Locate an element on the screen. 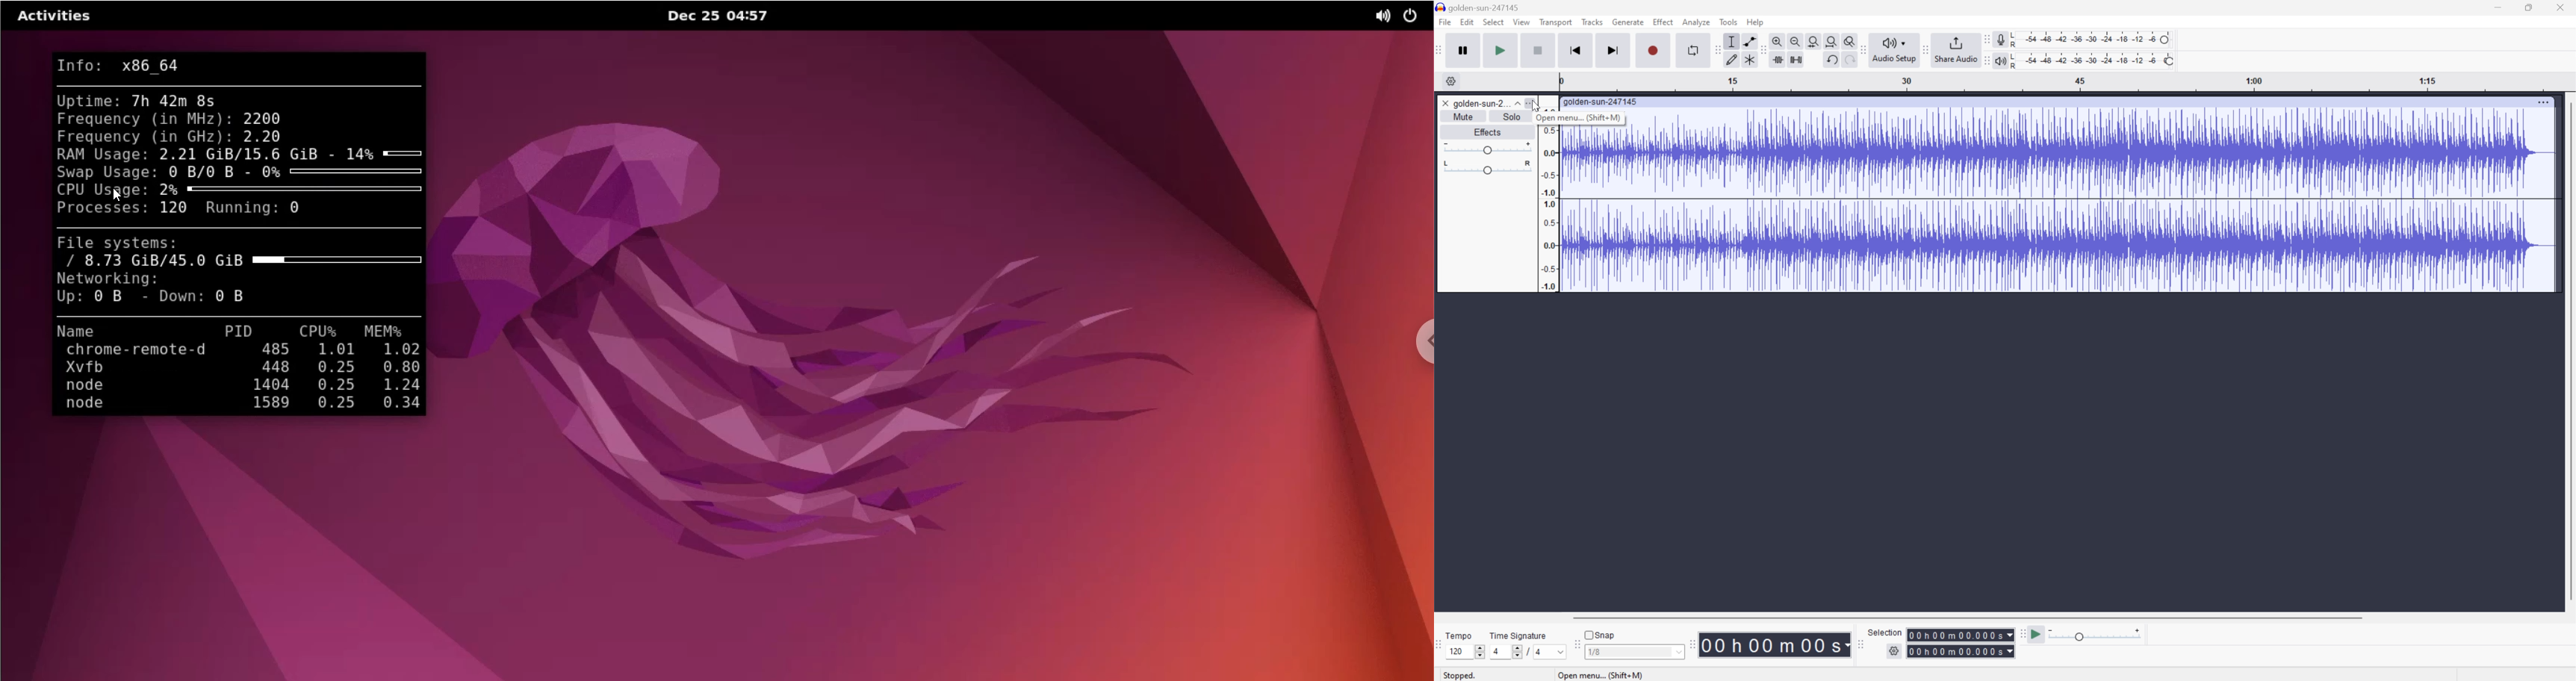  Help is located at coordinates (1756, 22).